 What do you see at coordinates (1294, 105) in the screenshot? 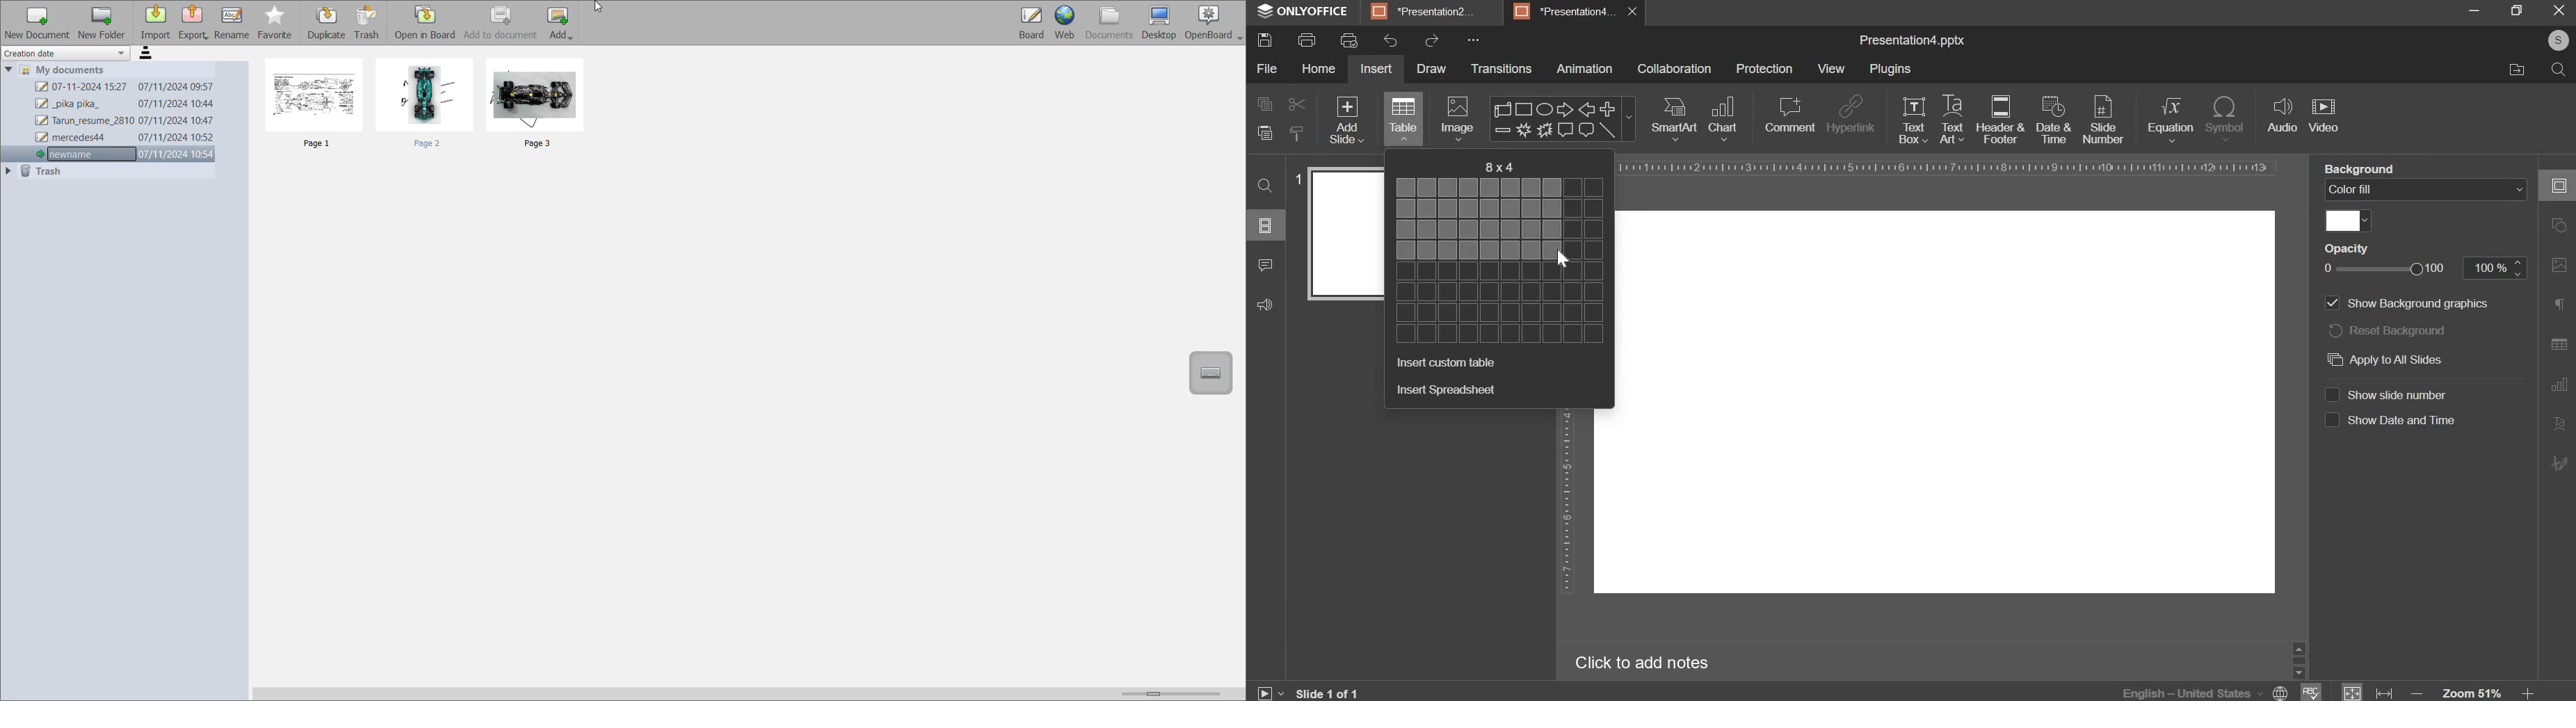
I see `cut` at bounding box center [1294, 105].